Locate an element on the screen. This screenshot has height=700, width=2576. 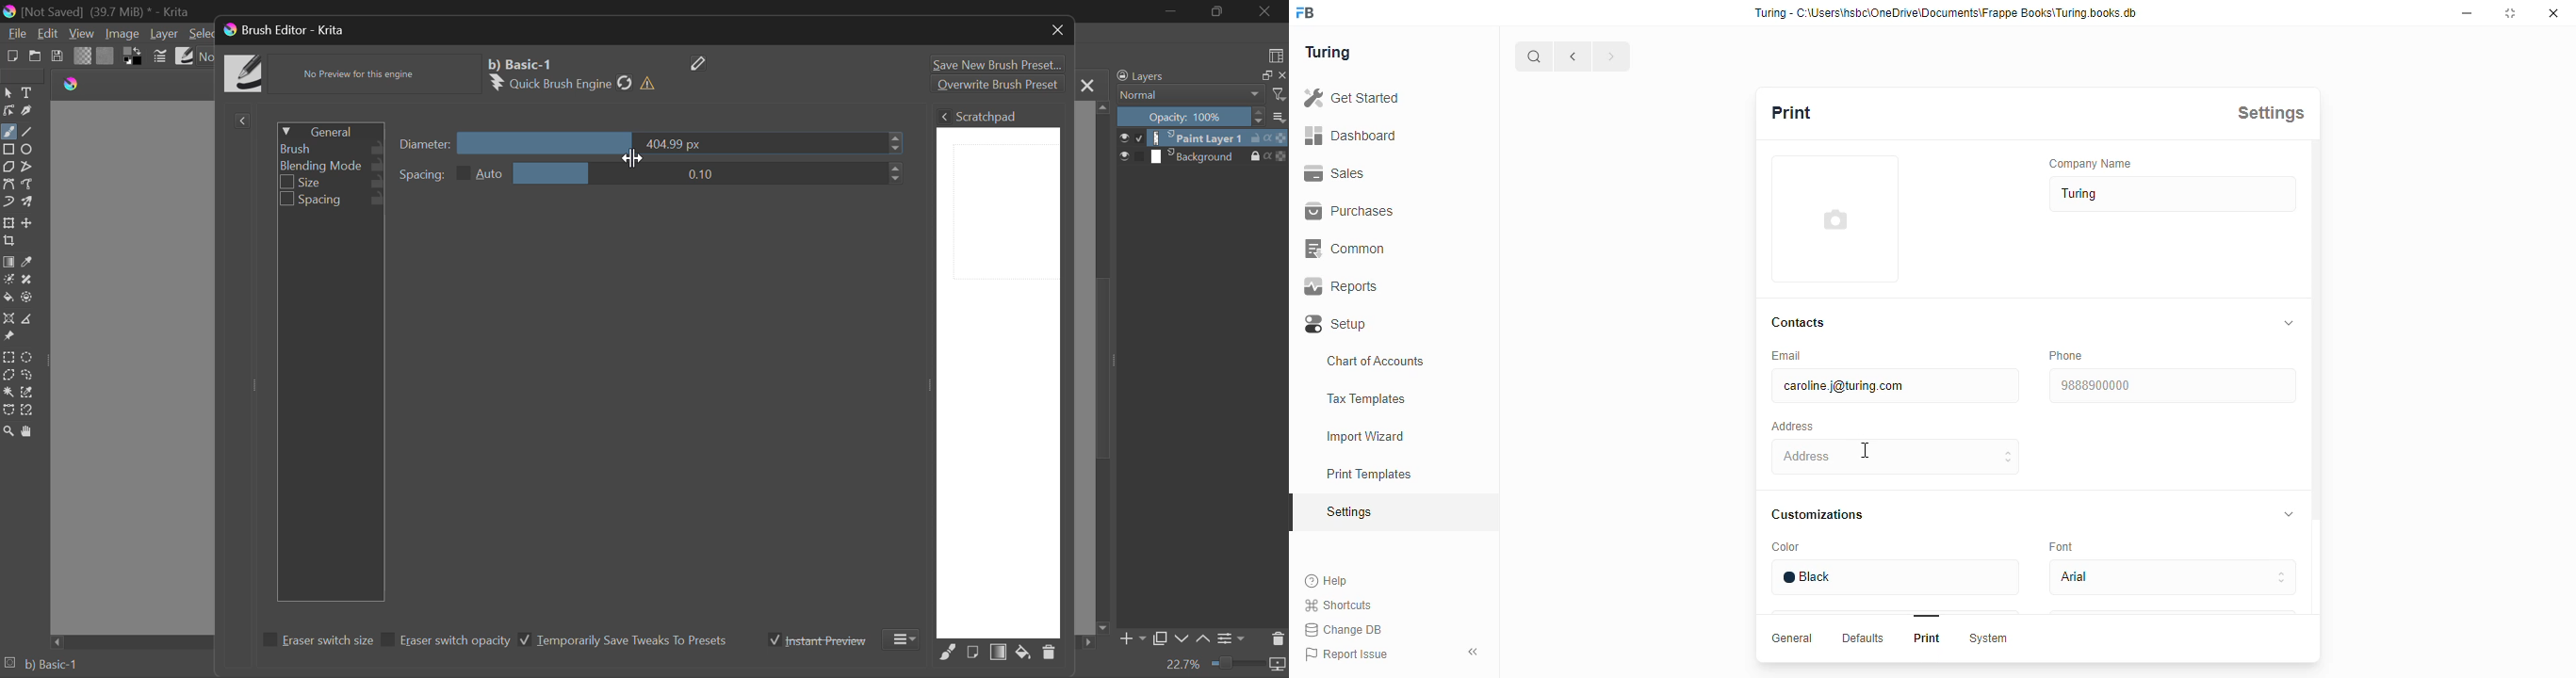
Polyline is located at coordinates (30, 166).